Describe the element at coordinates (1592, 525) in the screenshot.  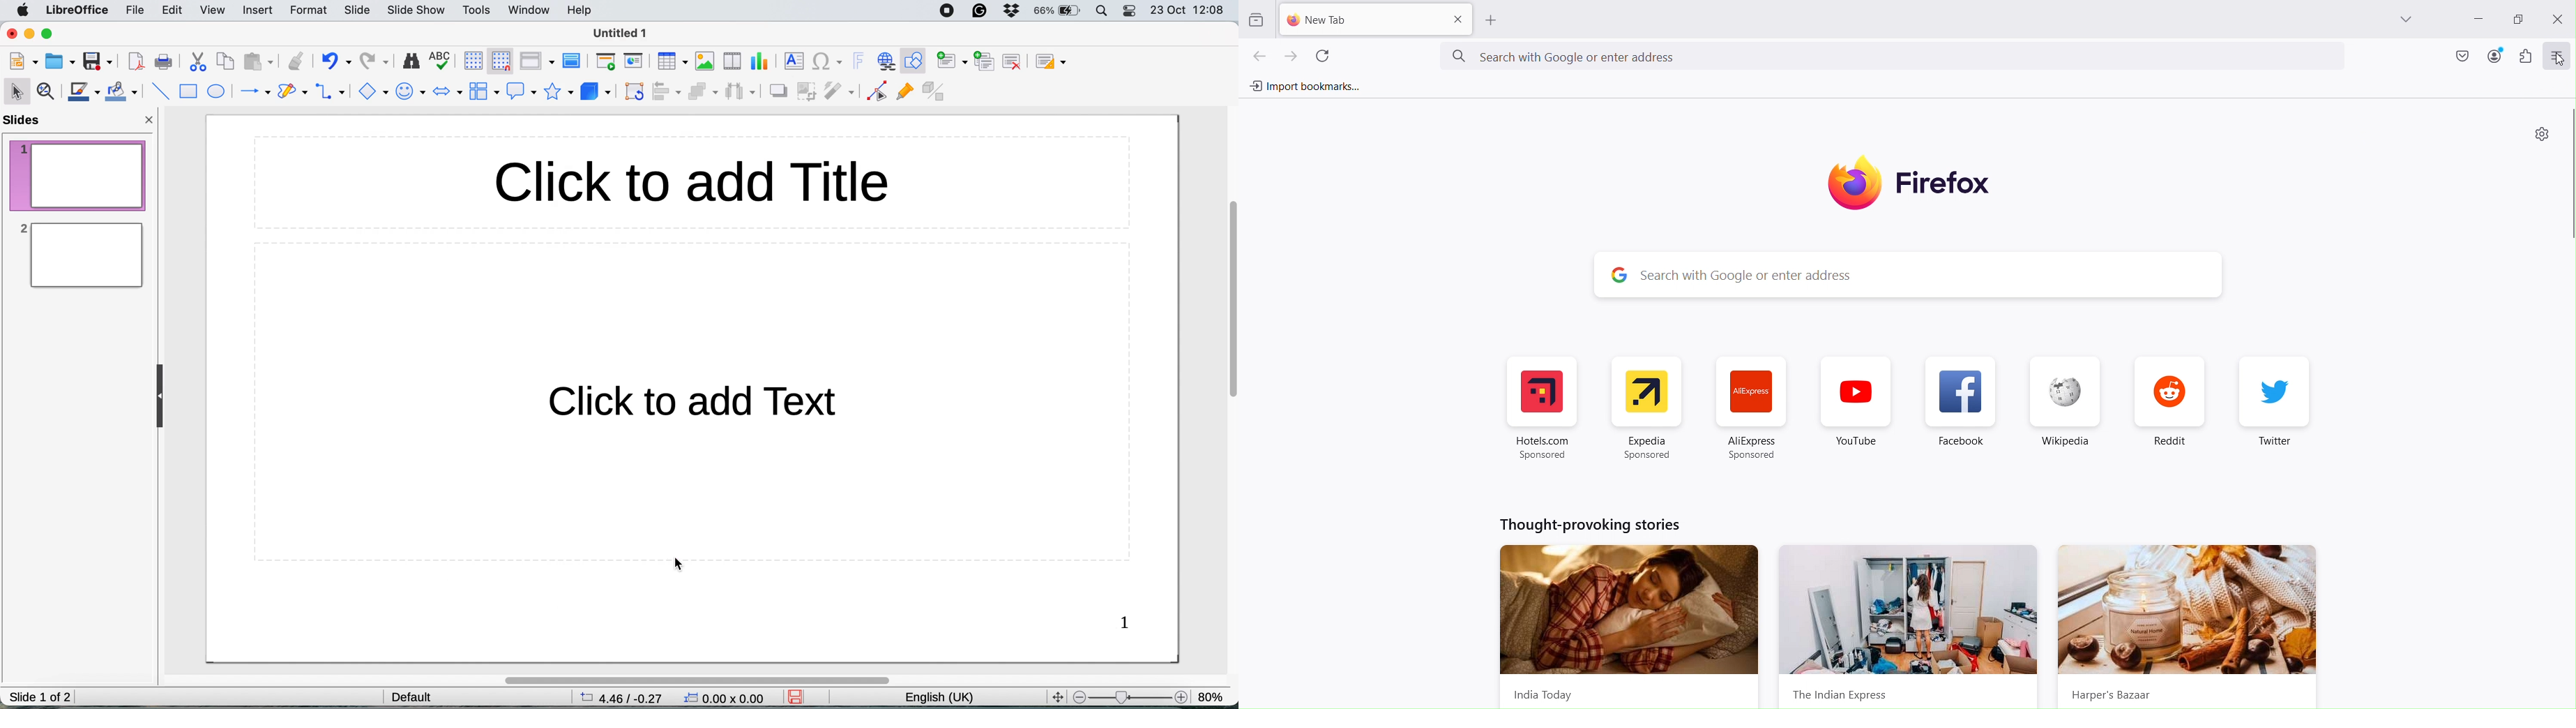
I see `thought-provoking-stories` at that location.